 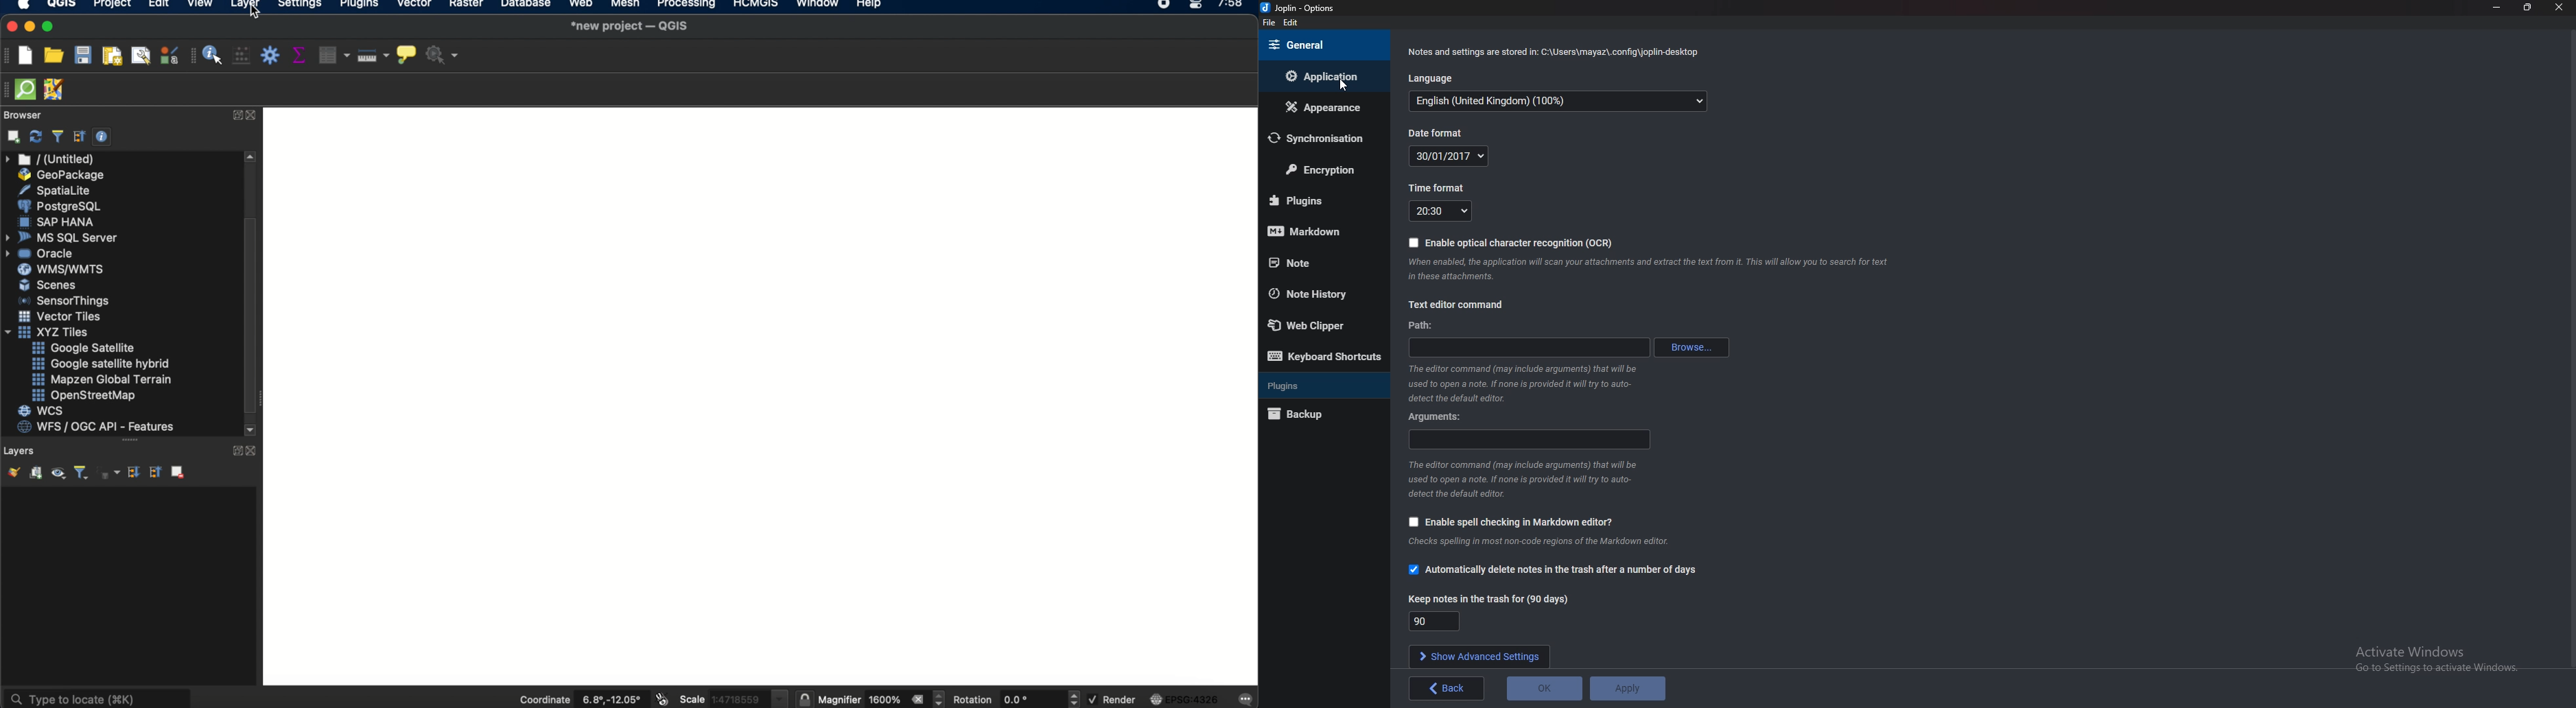 What do you see at coordinates (84, 396) in the screenshot?
I see `openstreetmap` at bounding box center [84, 396].